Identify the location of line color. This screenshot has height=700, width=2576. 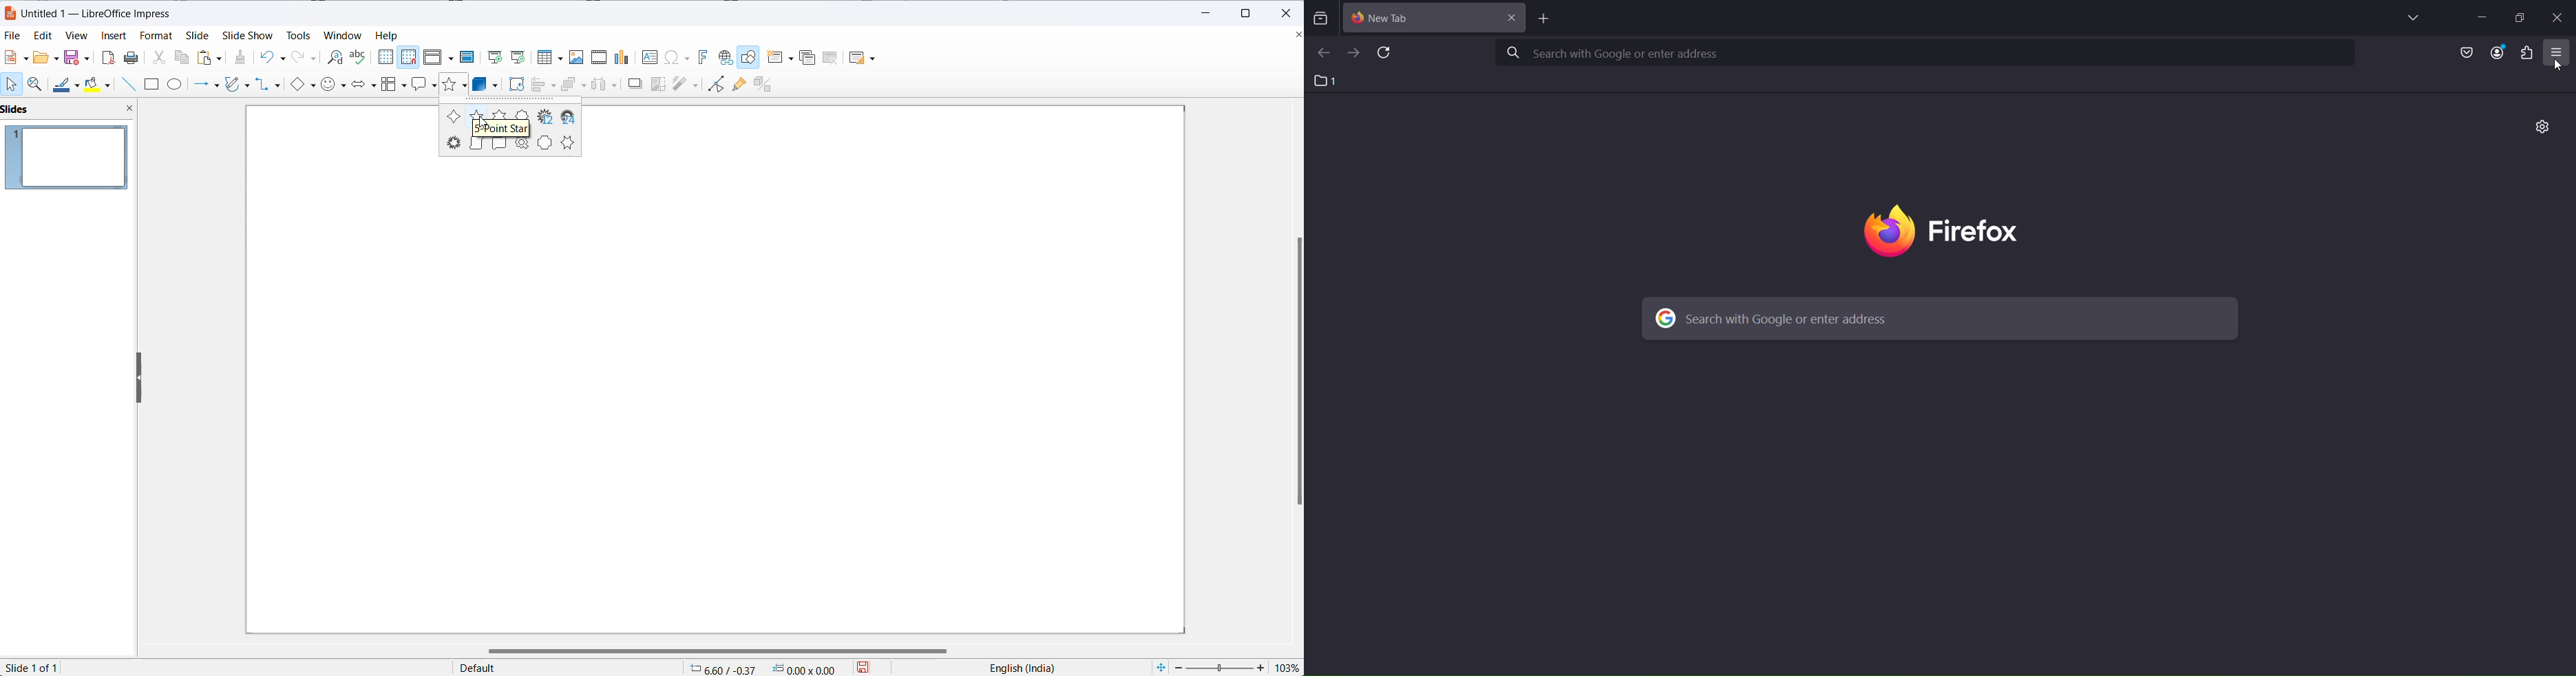
(67, 83).